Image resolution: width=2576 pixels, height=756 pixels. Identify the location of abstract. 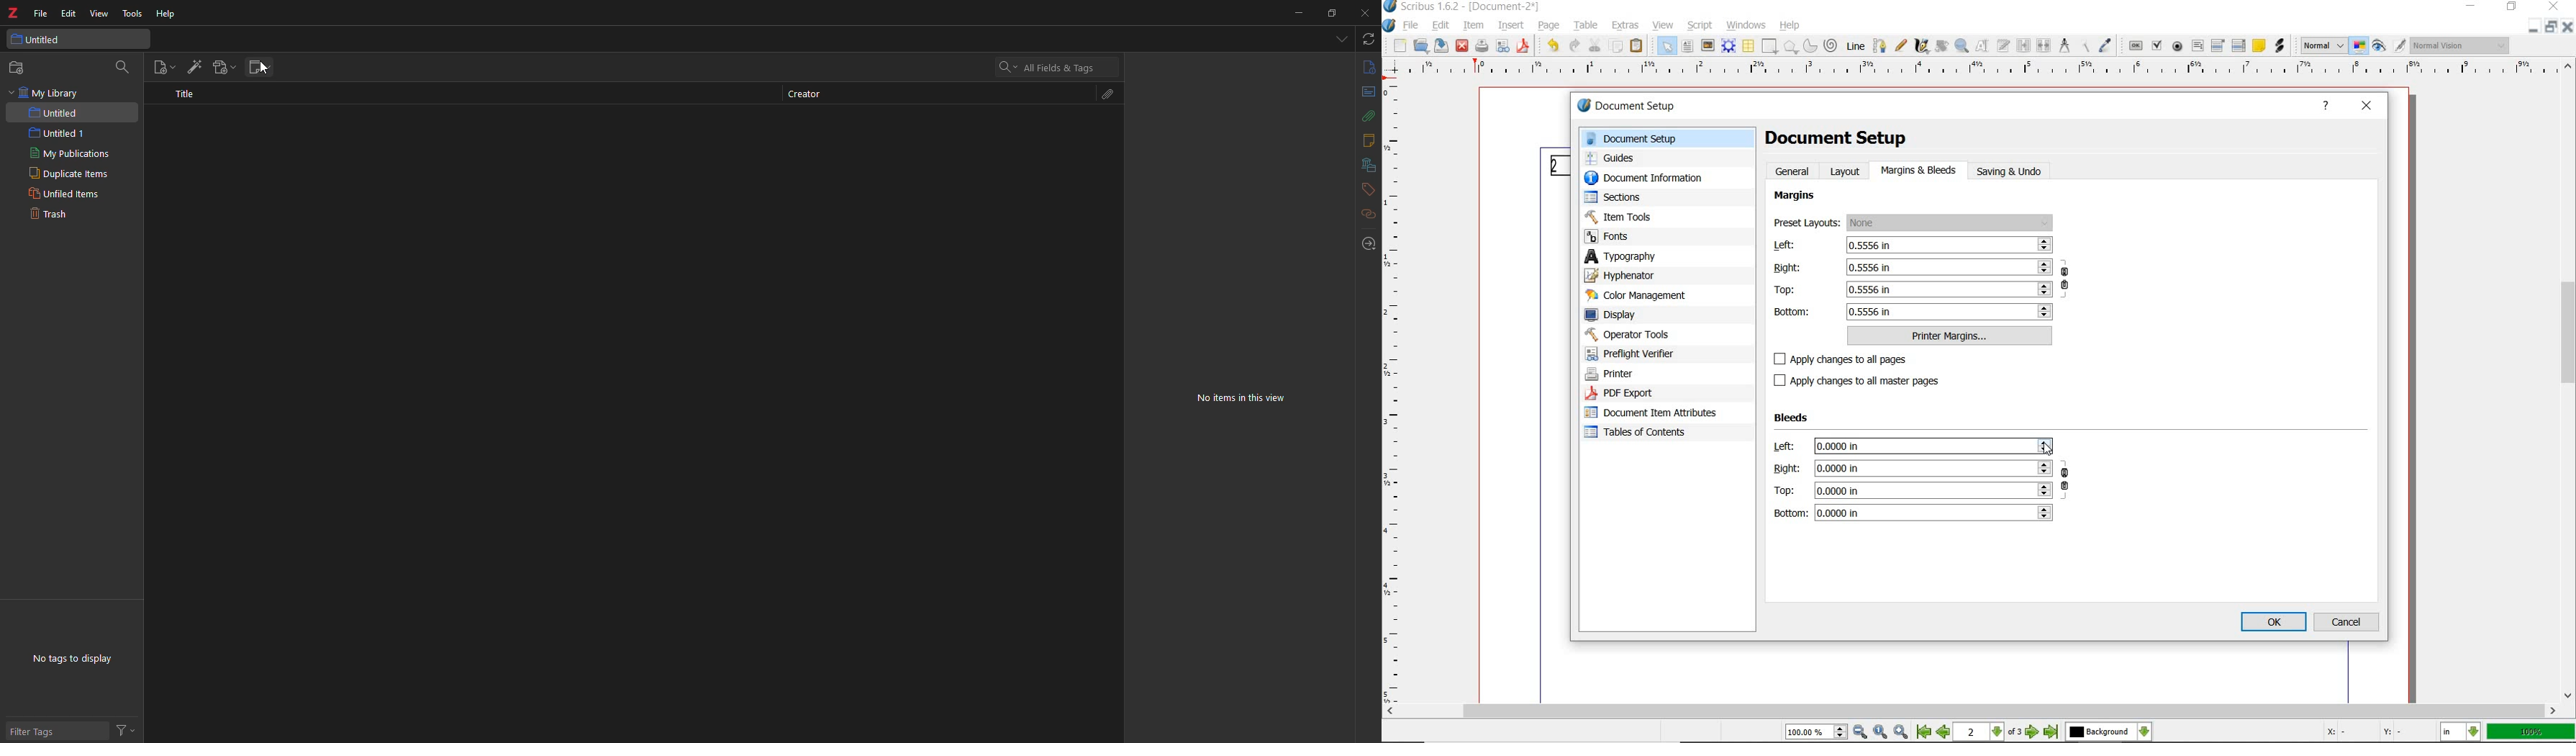
(1367, 92).